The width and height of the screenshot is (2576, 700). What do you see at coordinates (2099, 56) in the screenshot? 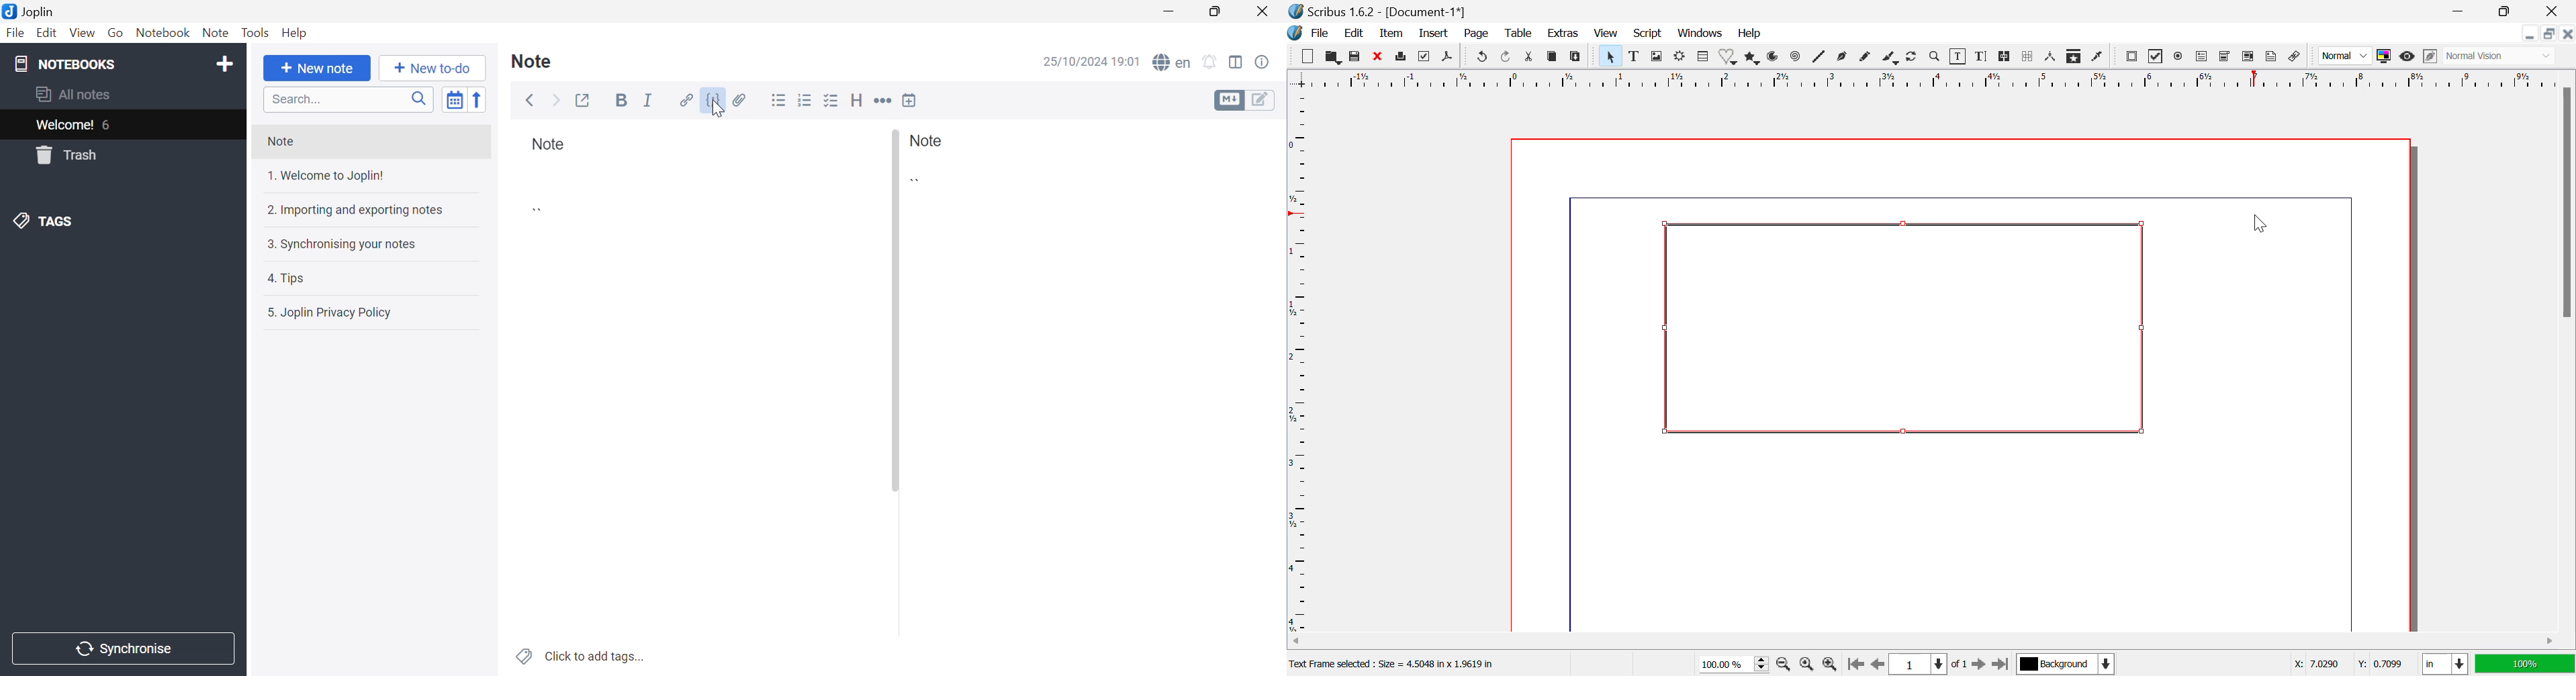
I see `Eyedropper` at bounding box center [2099, 56].